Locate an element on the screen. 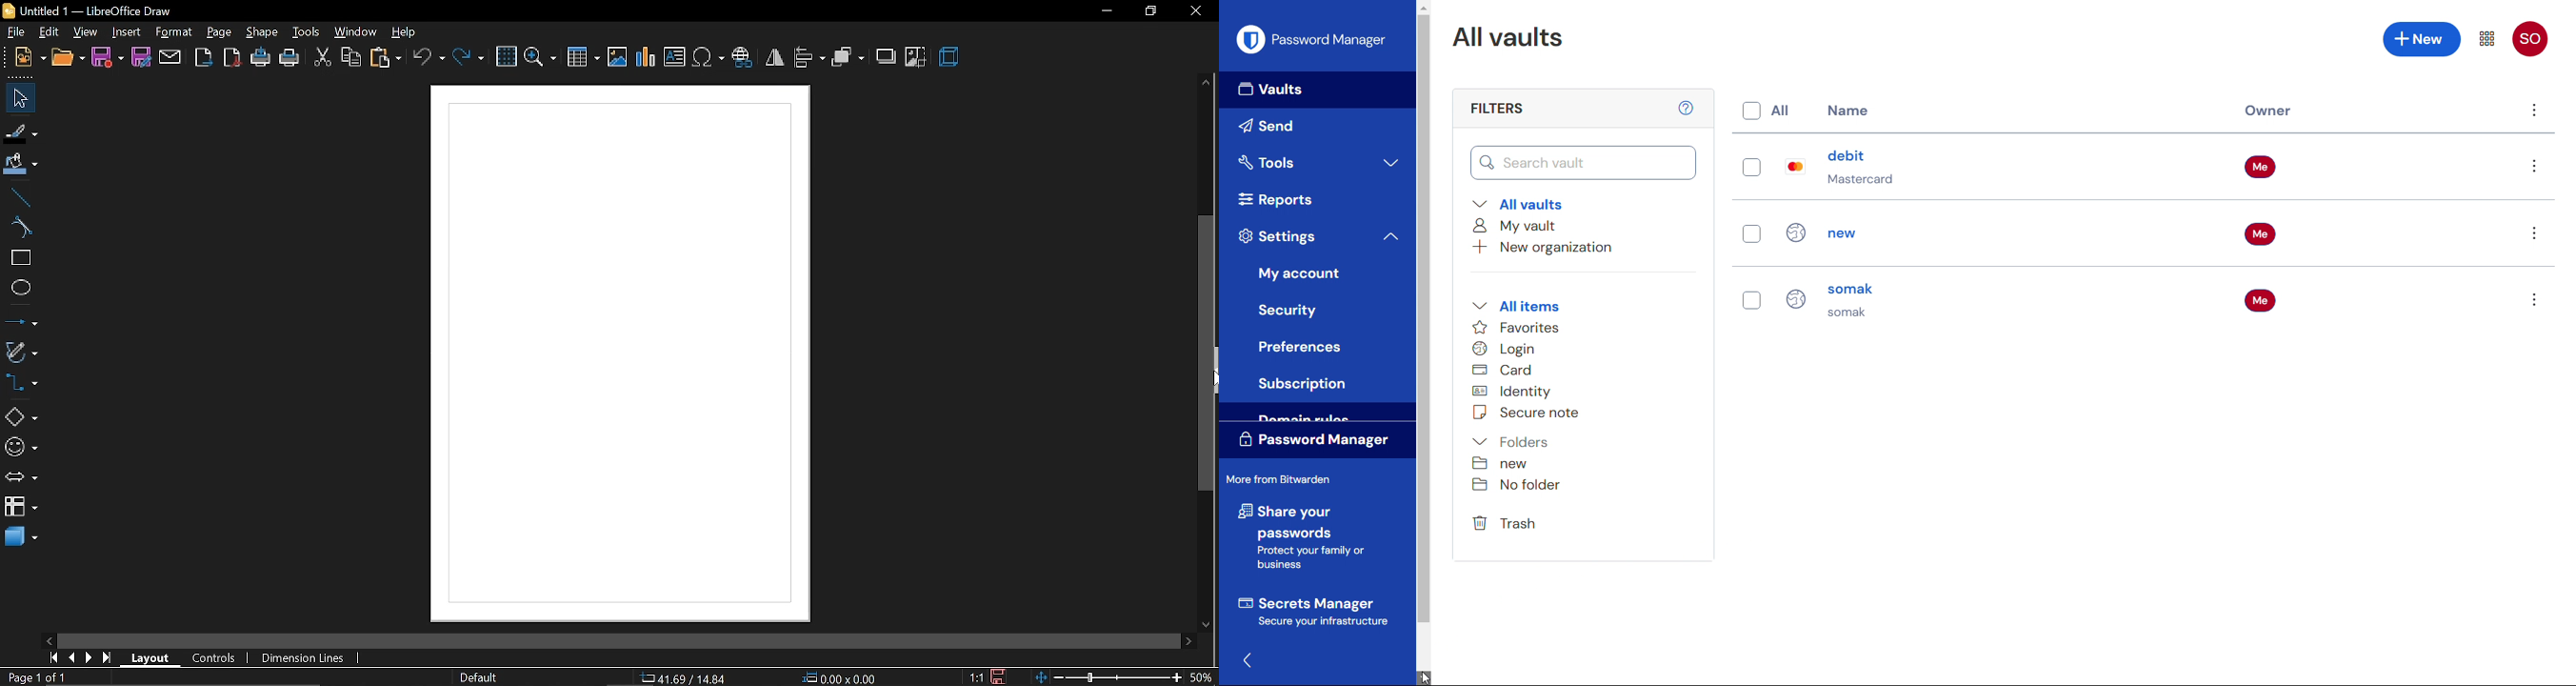 Image resolution: width=2576 pixels, height=700 pixels. shadow is located at coordinates (885, 55).